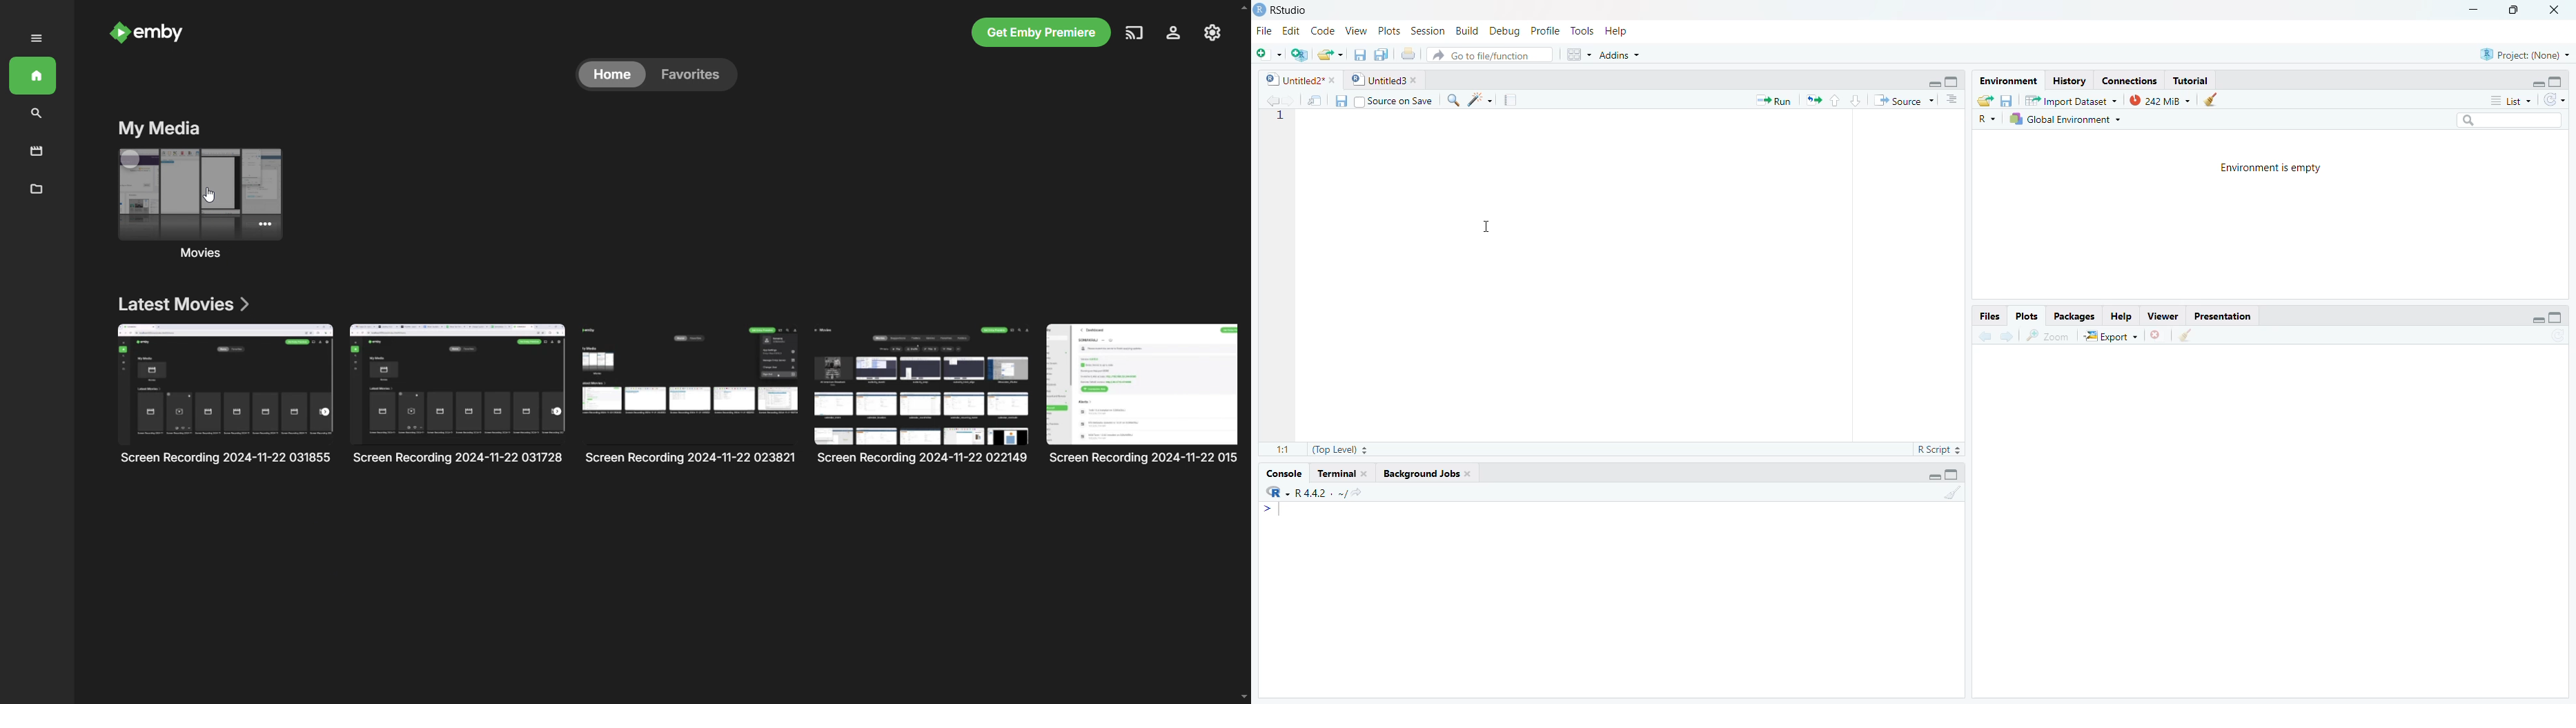 The image size is (2576, 728). What do you see at coordinates (1775, 100) in the screenshot?
I see `Run` at bounding box center [1775, 100].